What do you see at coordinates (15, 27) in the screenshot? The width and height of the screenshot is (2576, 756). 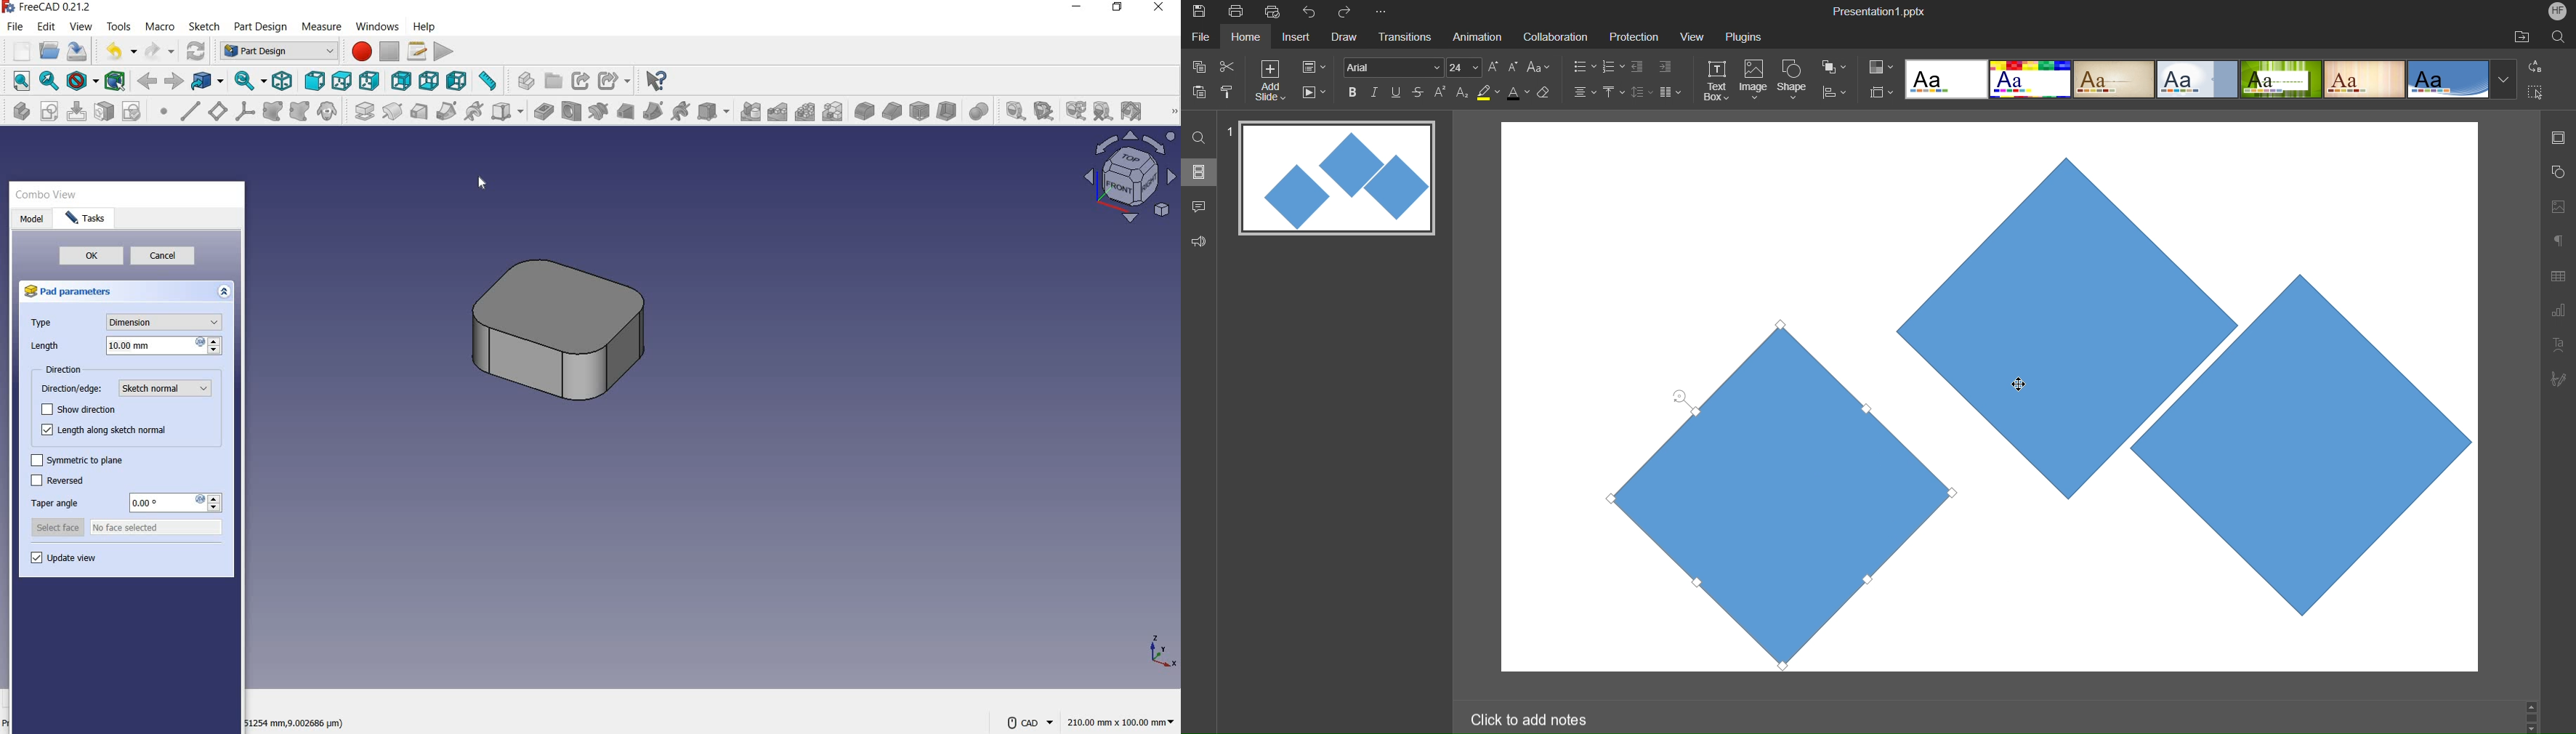 I see `file` at bounding box center [15, 27].